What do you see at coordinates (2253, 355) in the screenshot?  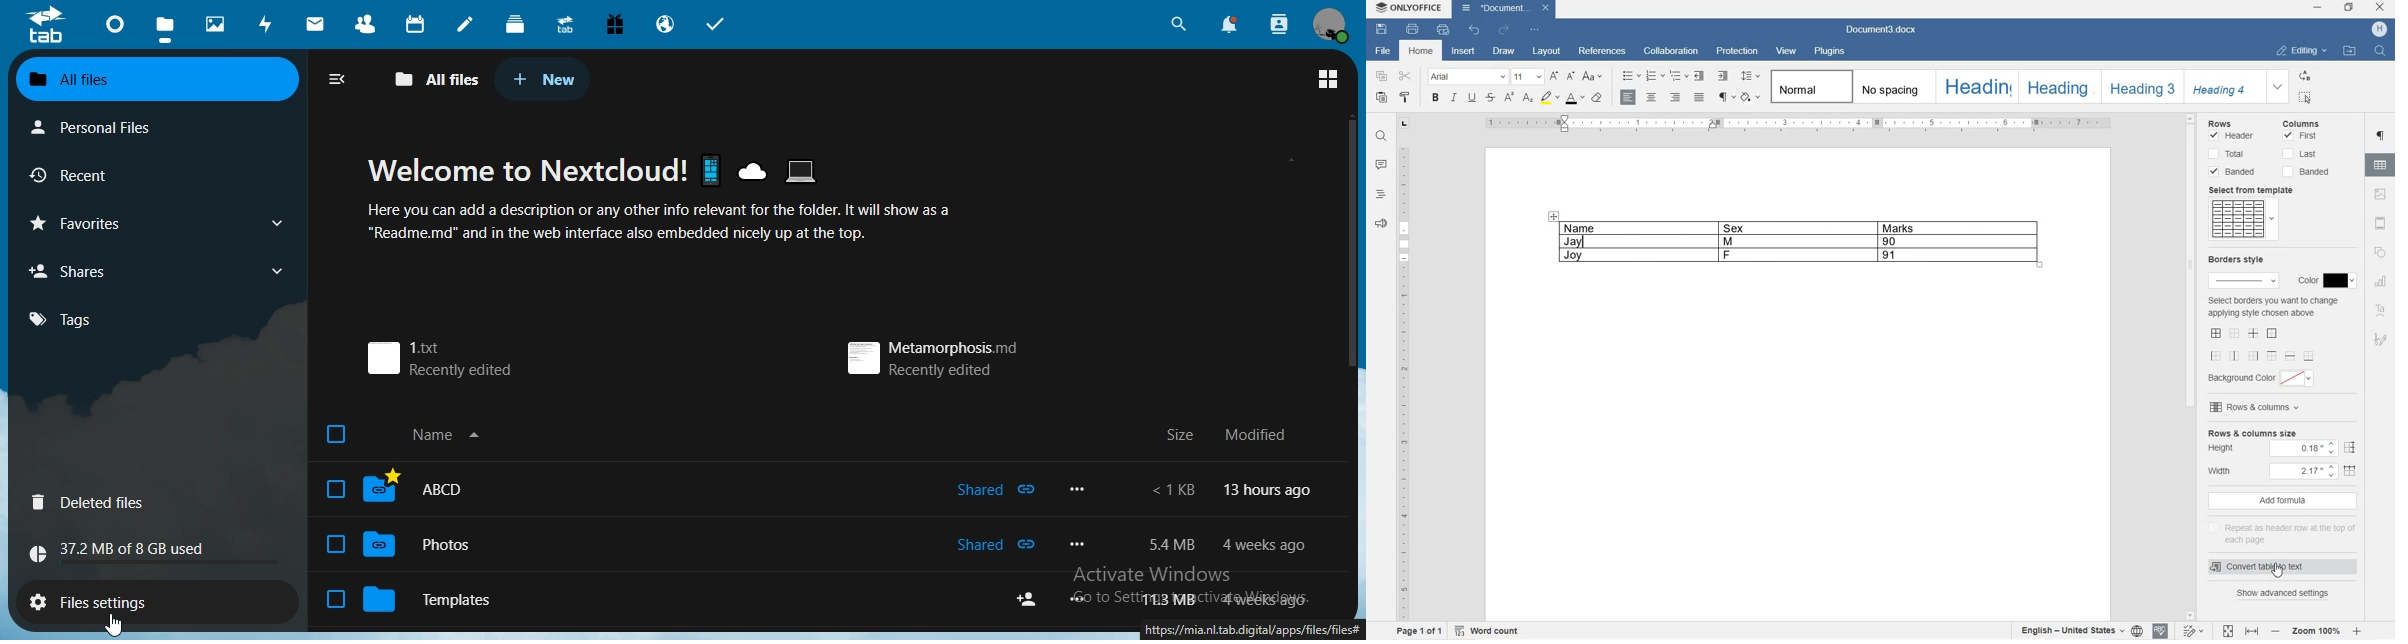 I see `set outer right border only` at bounding box center [2253, 355].